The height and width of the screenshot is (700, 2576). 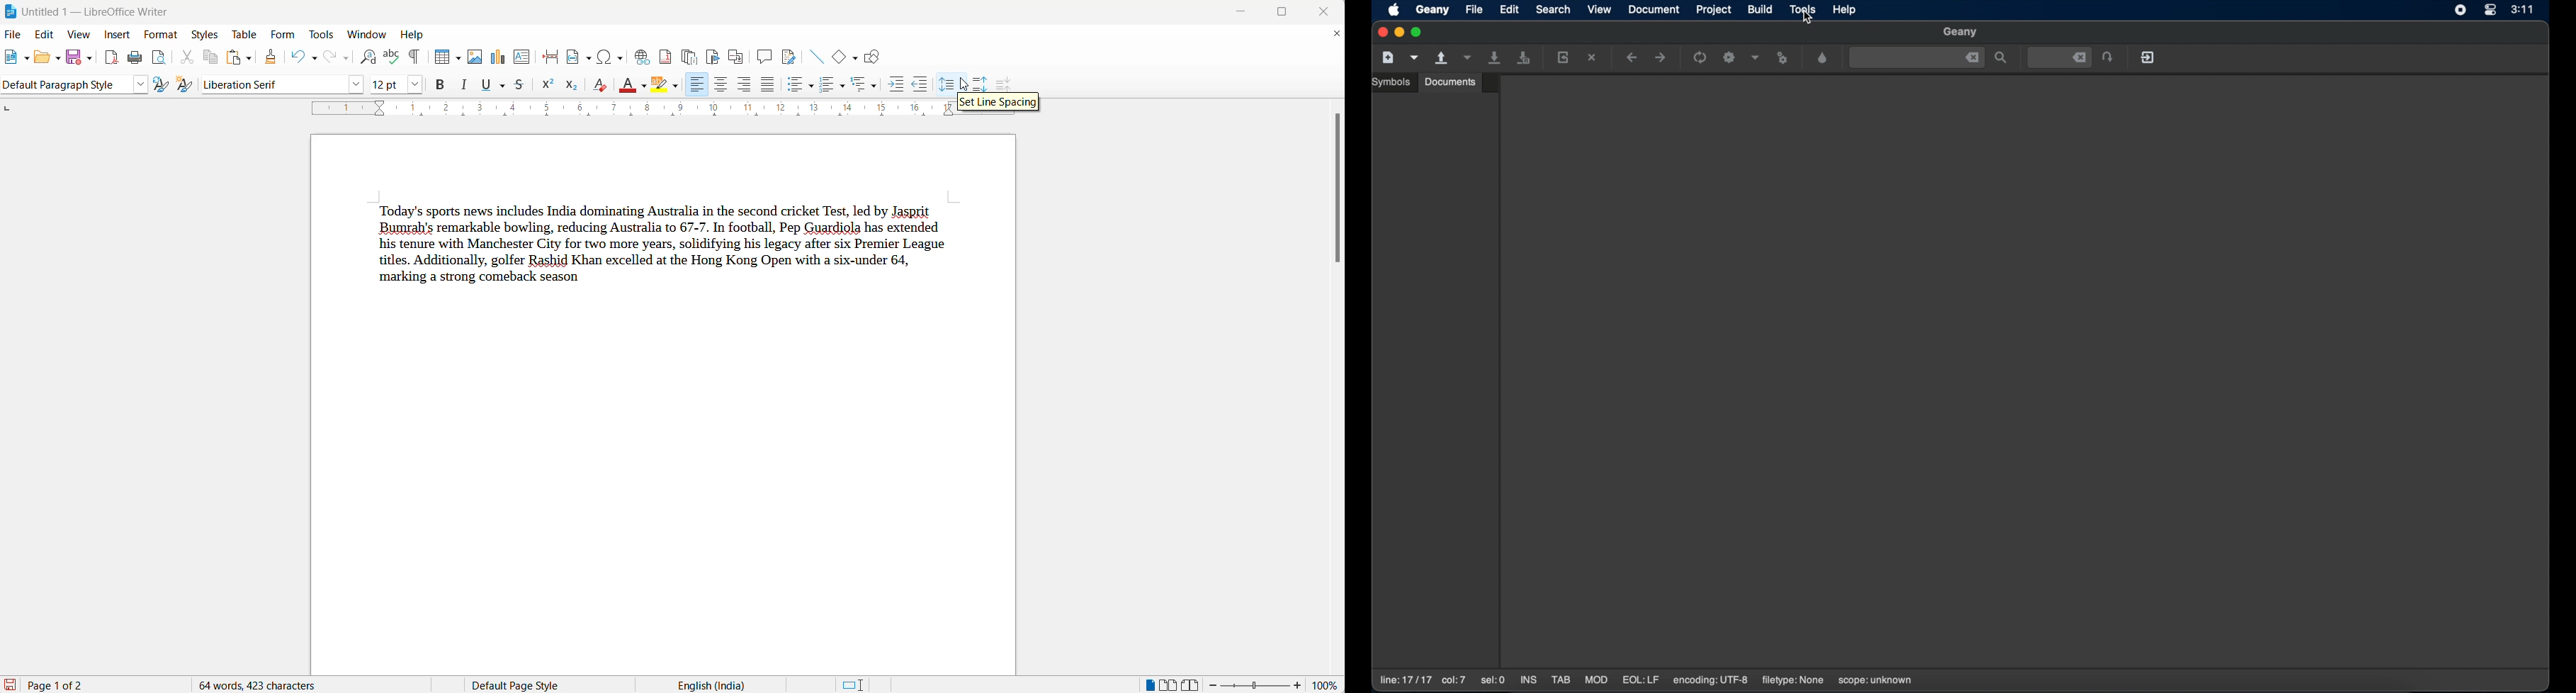 What do you see at coordinates (720, 86) in the screenshot?
I see `tex align center` at bounding box center [720, 86].